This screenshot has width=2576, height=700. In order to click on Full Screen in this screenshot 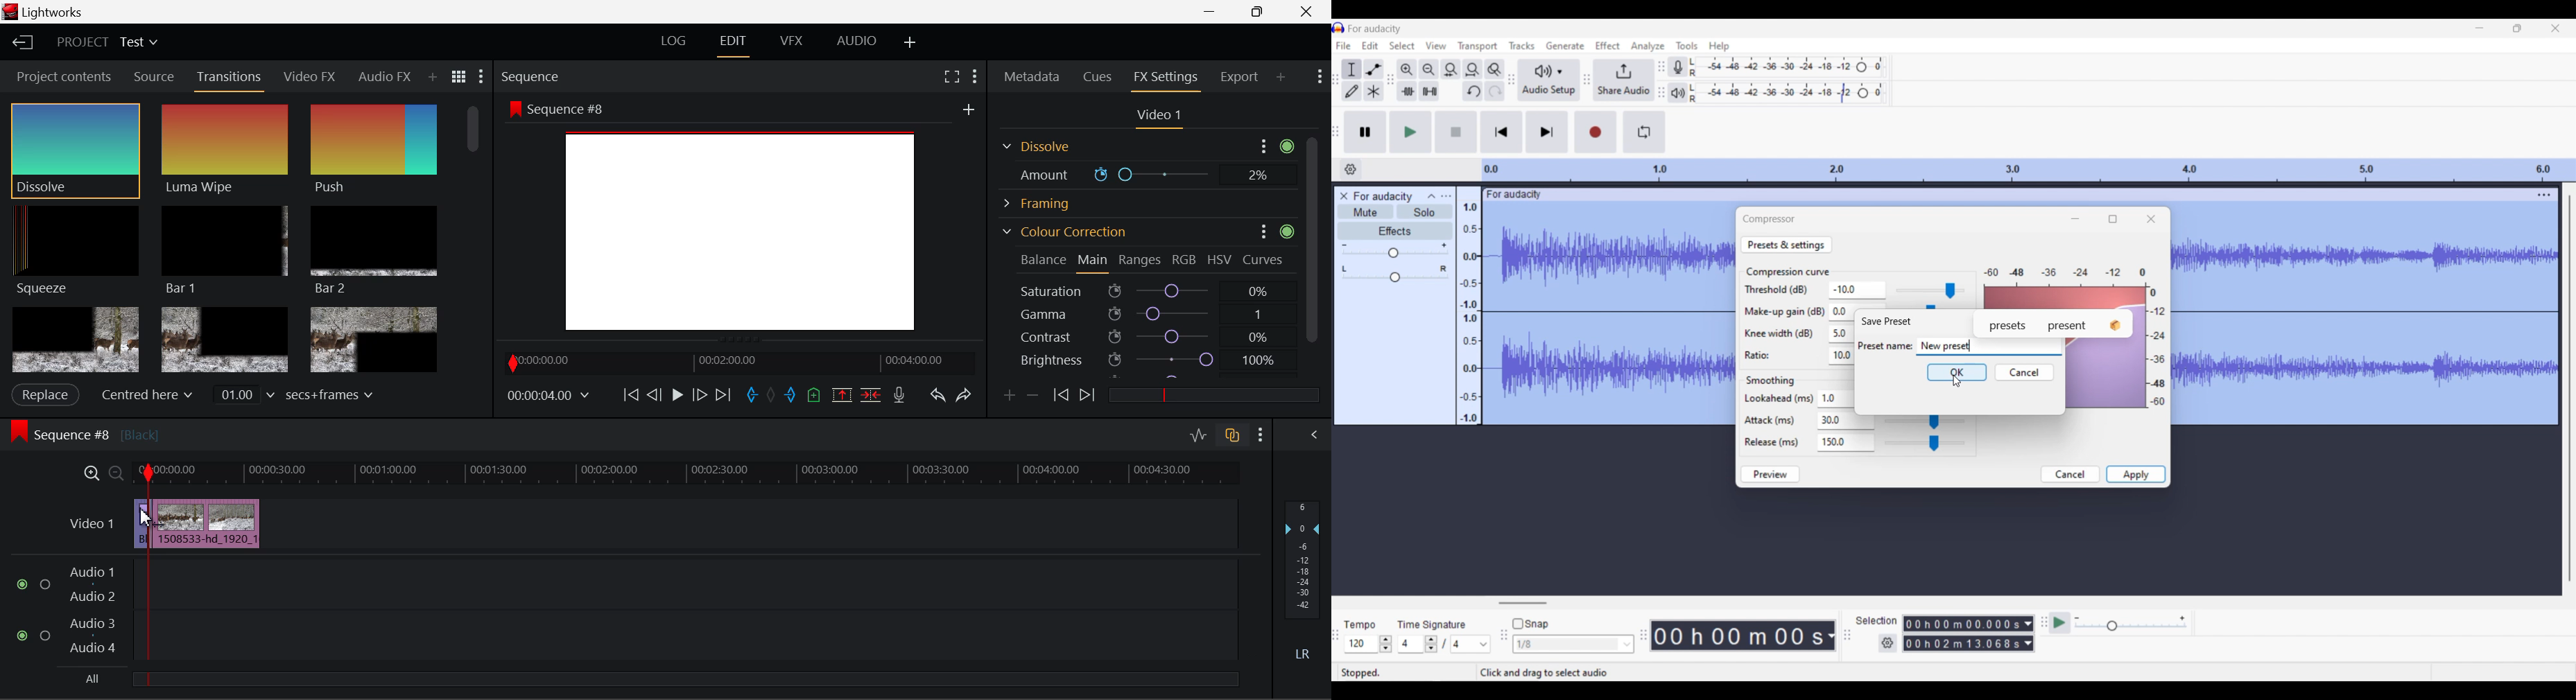, I will do `click(951, 76)`.